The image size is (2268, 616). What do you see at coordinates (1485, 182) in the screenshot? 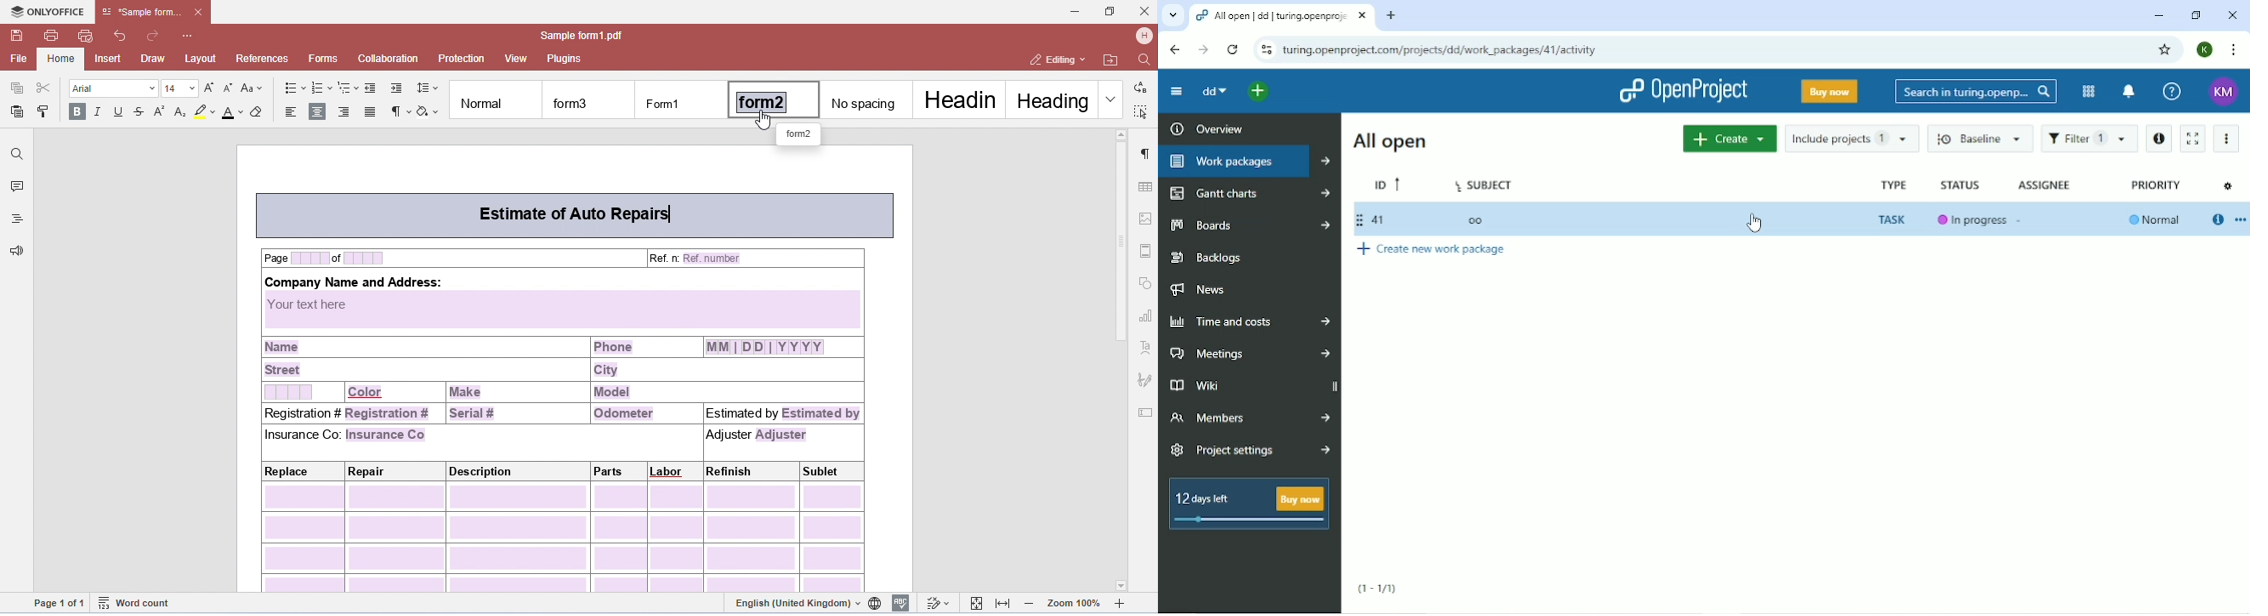
I see `Subject` at bounding box center [1485, 182].